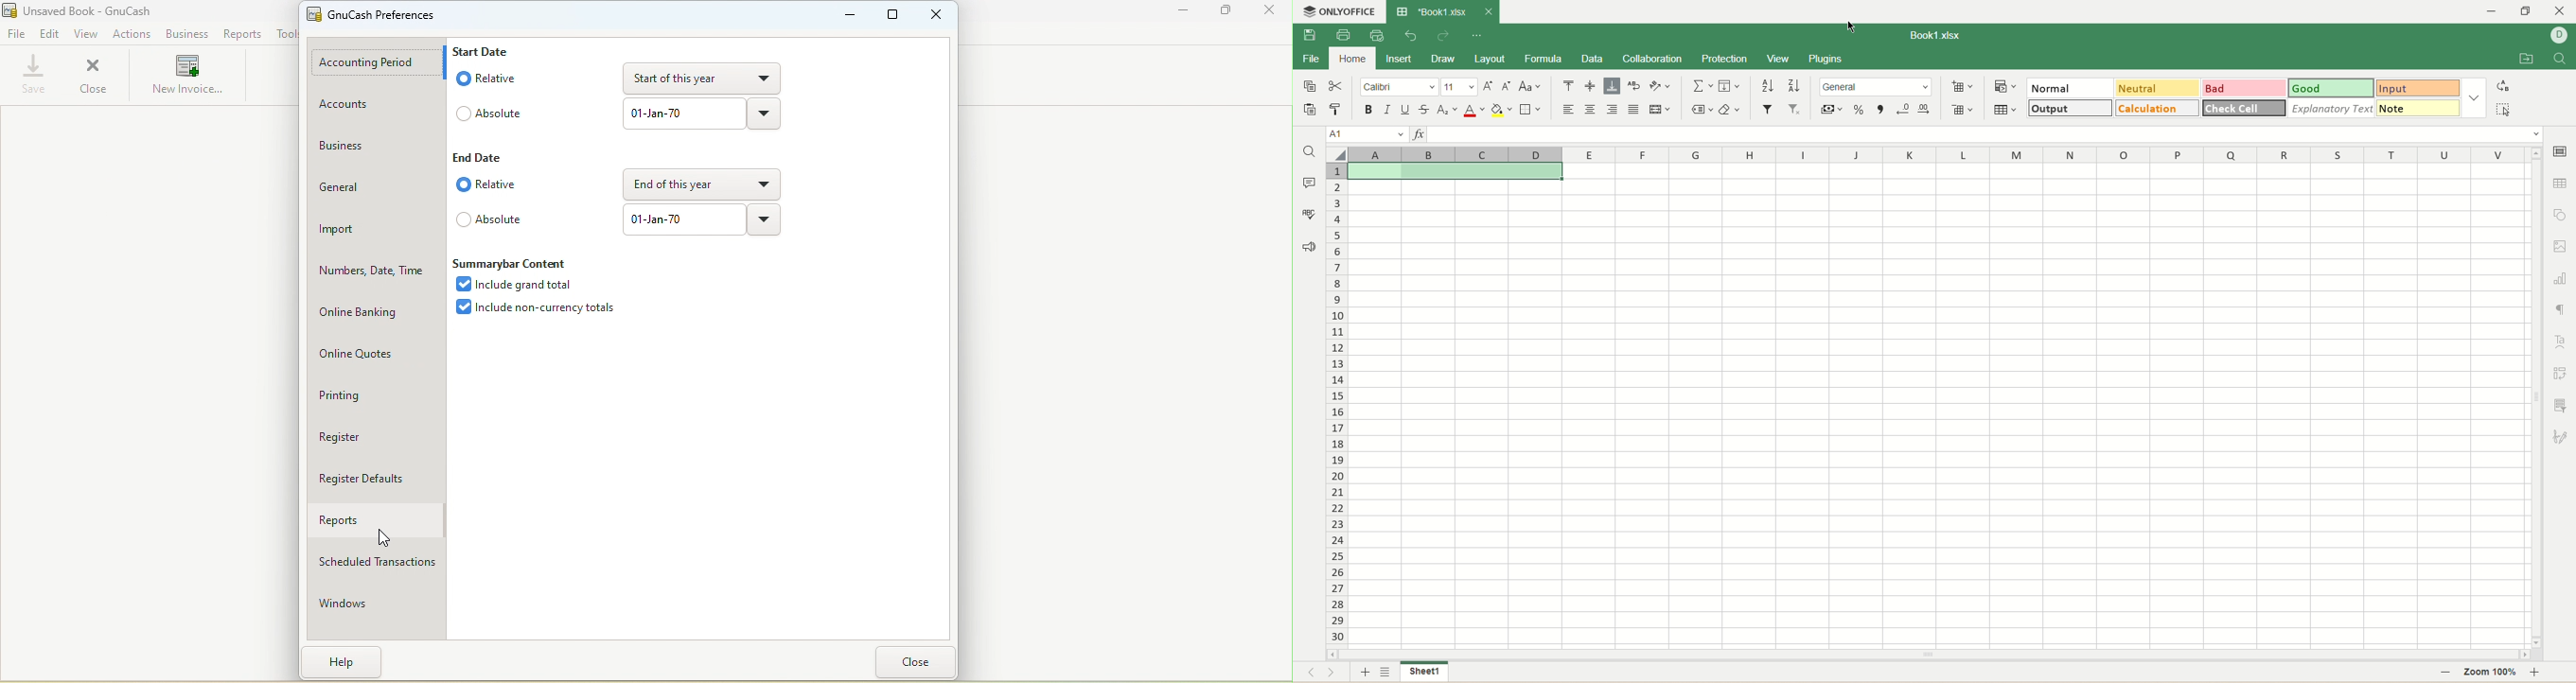 The image size is (2576, 700). Describe the element at coordinates (1442, 59) in the screenshot. I see `draw` at that location.